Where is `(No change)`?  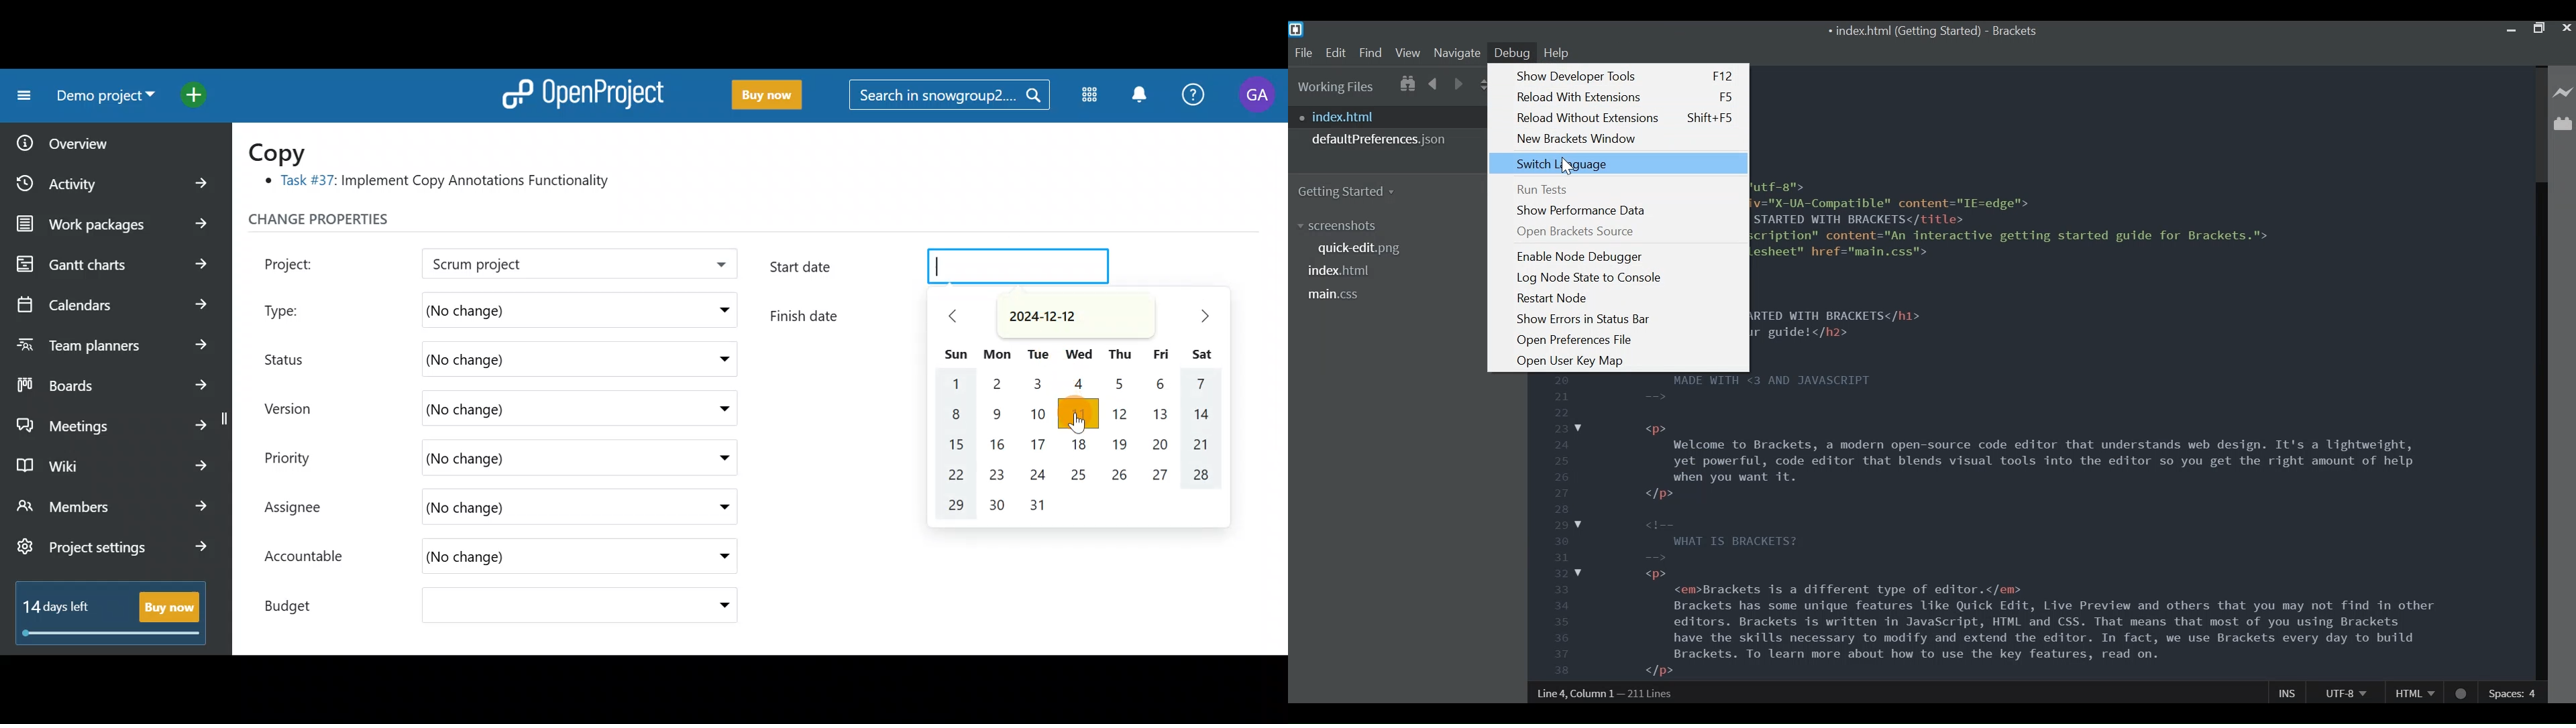 (No change) is located at coordinates (517, 360).